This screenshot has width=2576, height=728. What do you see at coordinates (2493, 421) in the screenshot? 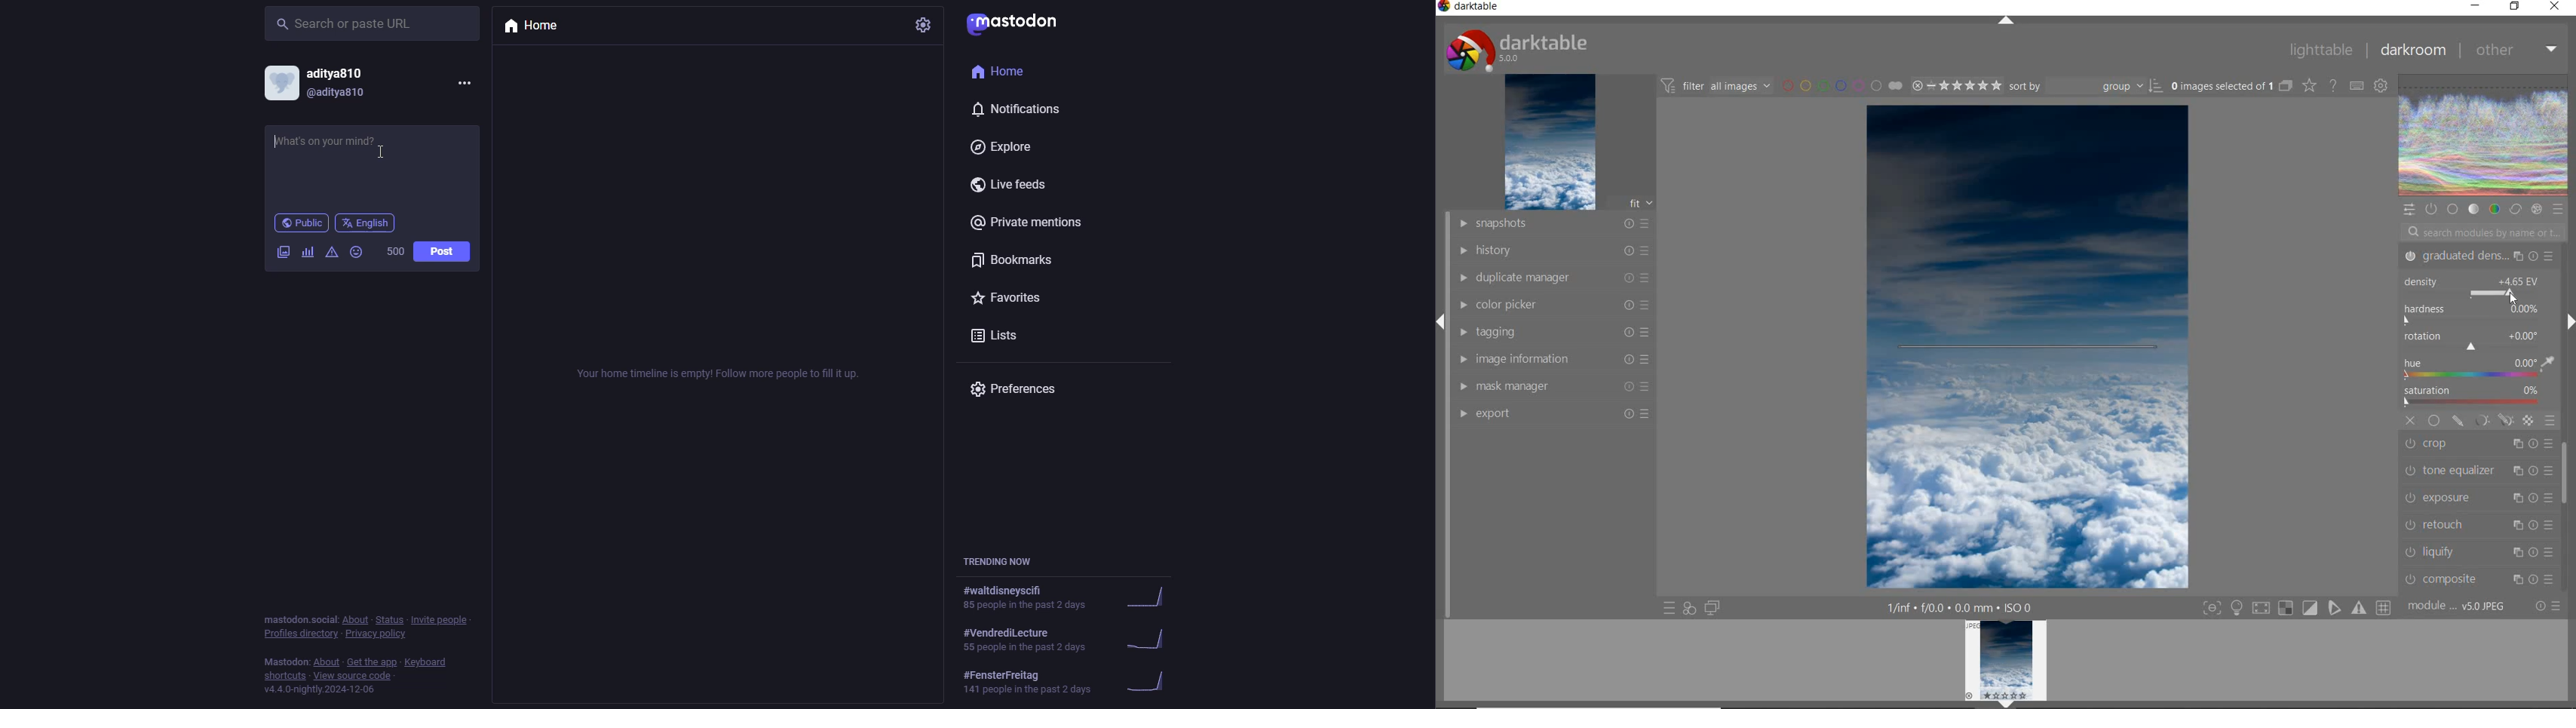
I see `MASKING OPTIONS` at bounding box center [2493, 421].